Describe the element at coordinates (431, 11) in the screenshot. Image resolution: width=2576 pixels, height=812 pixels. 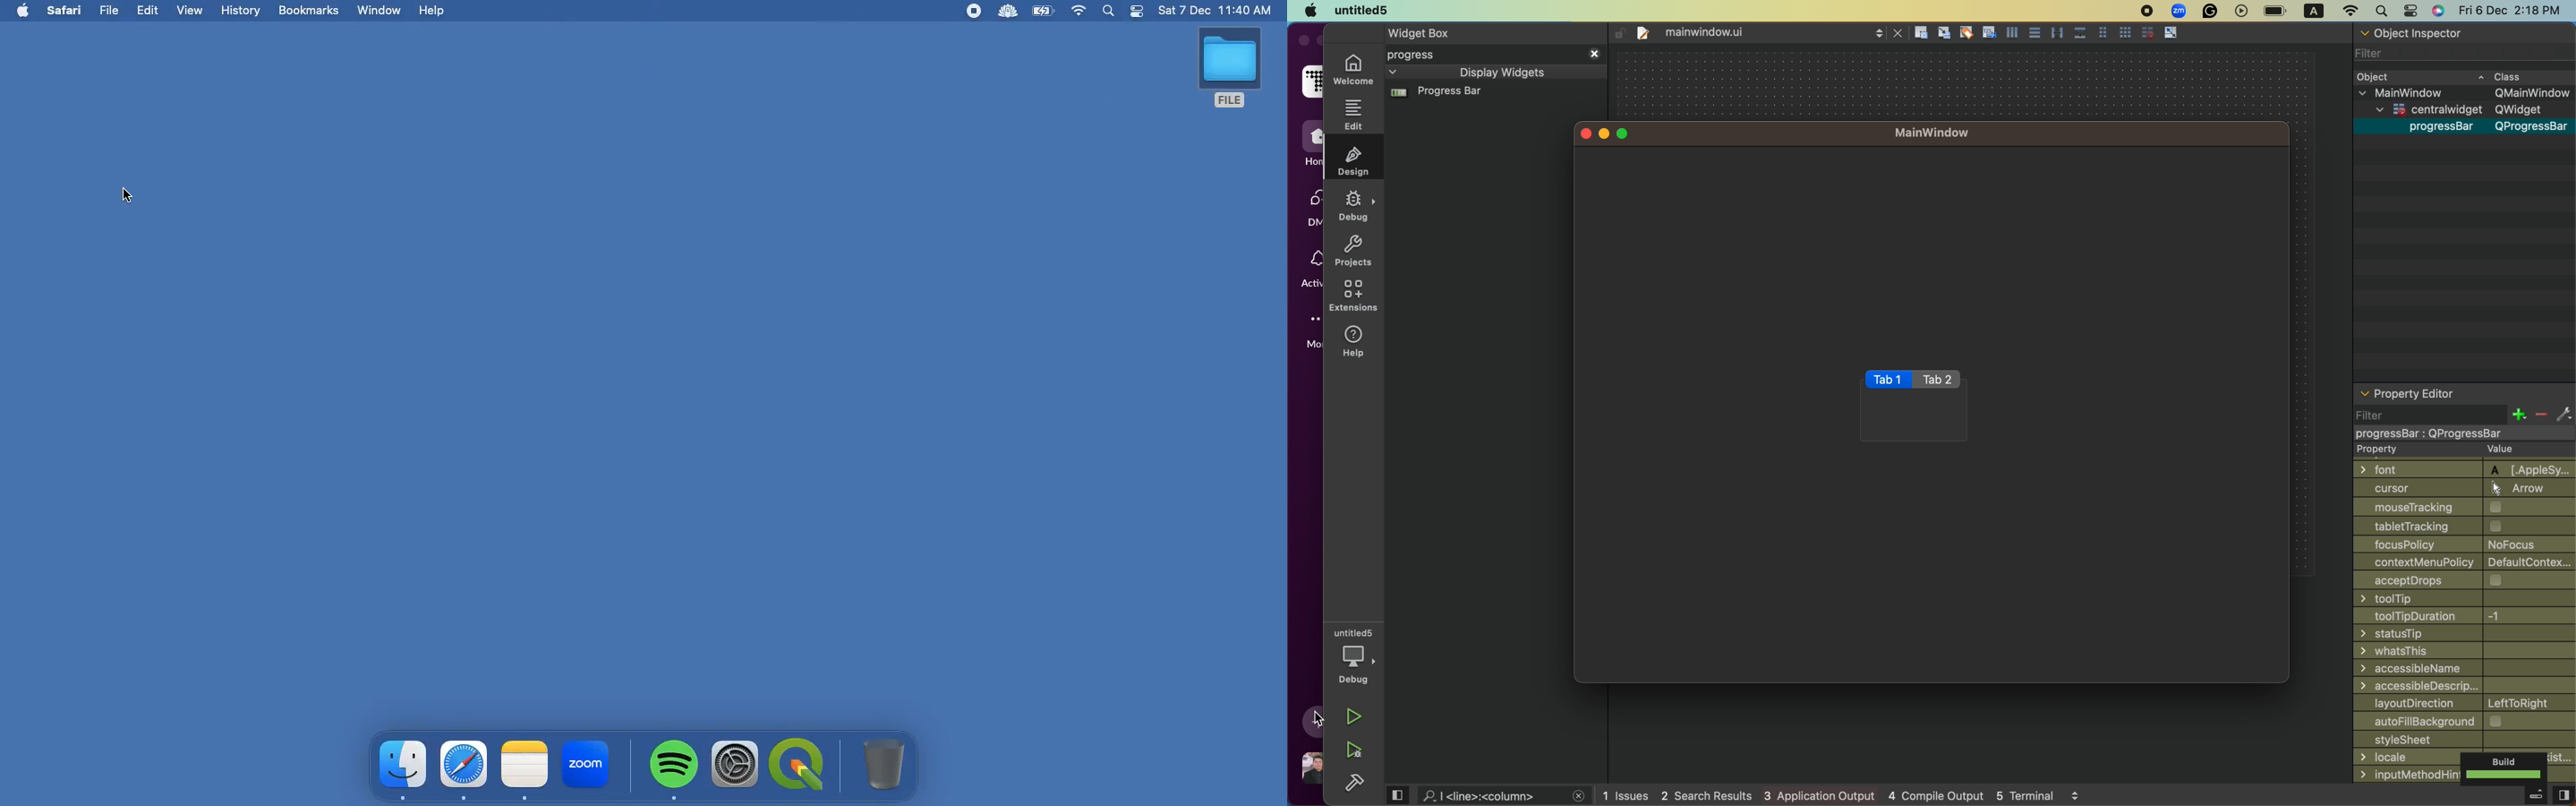
I see `Help` at that location.